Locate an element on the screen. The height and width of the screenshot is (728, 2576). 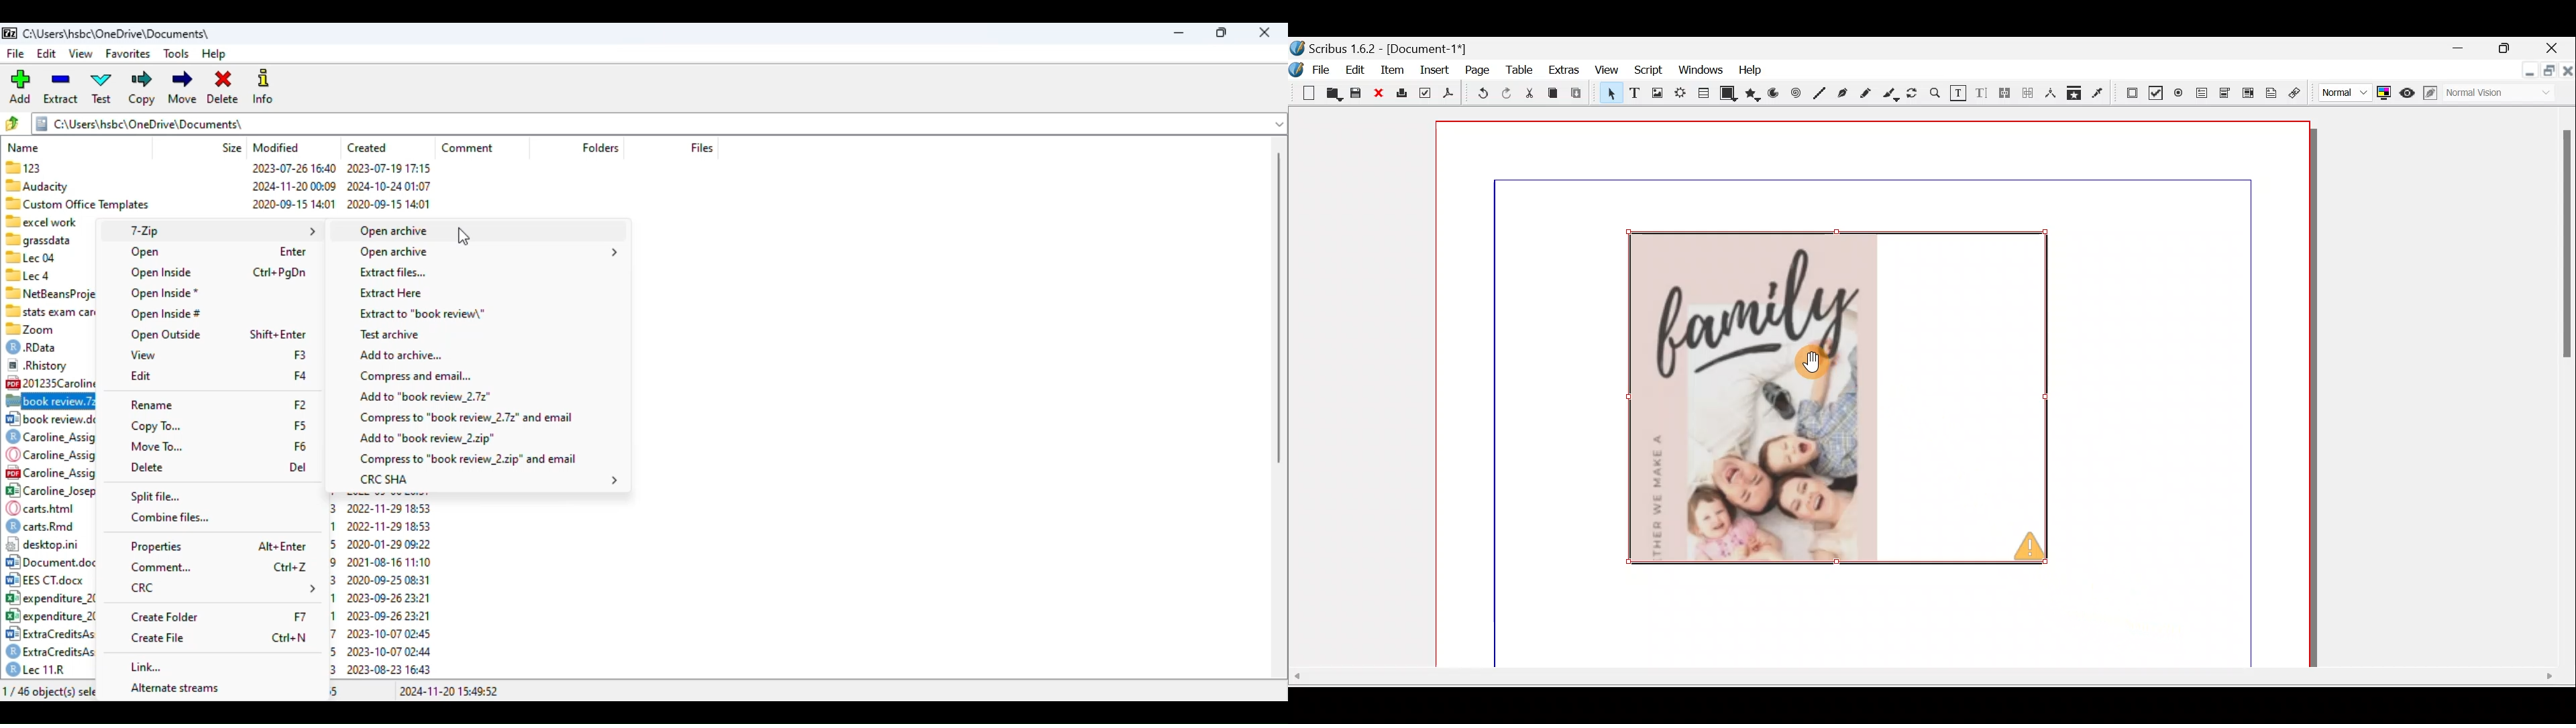
comment is located at coordinates (161, 568).